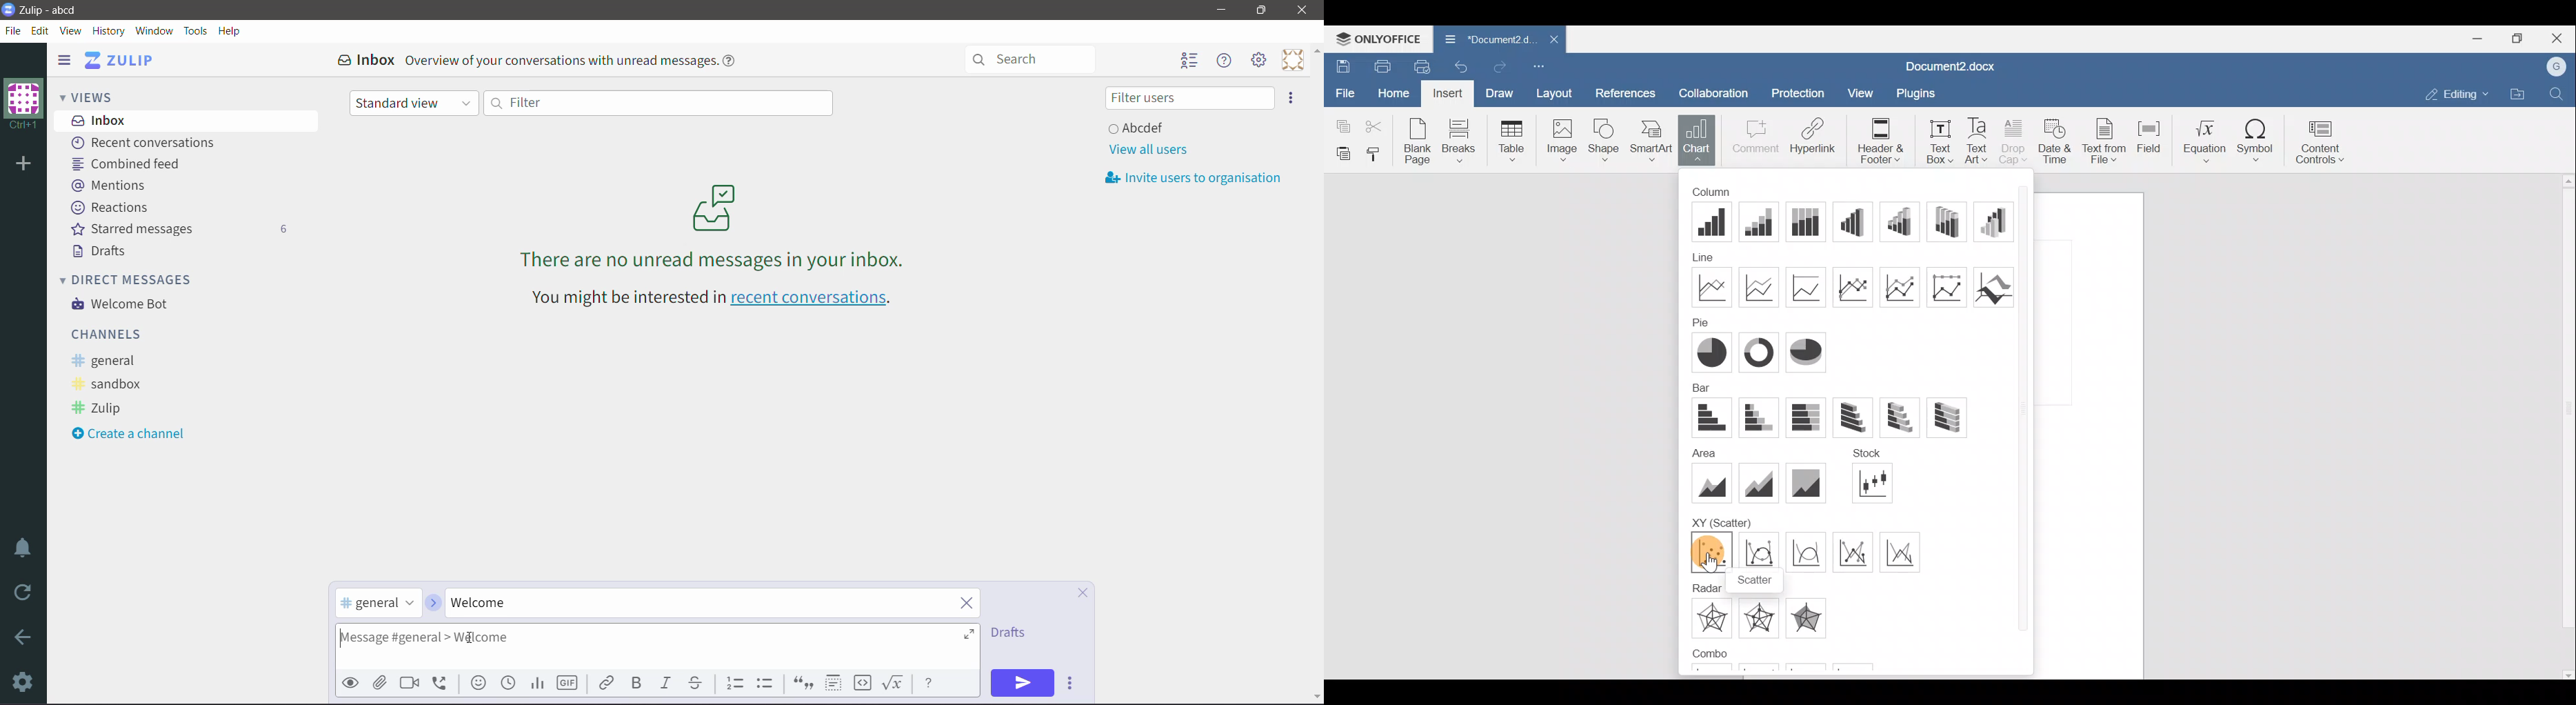 The height and width of the screenshot is (728, 2576). What do you see at coordinates (1710, 561) in the screenshot?
I see `Cursor on scatter chart` at bounding box center [1710, 561].